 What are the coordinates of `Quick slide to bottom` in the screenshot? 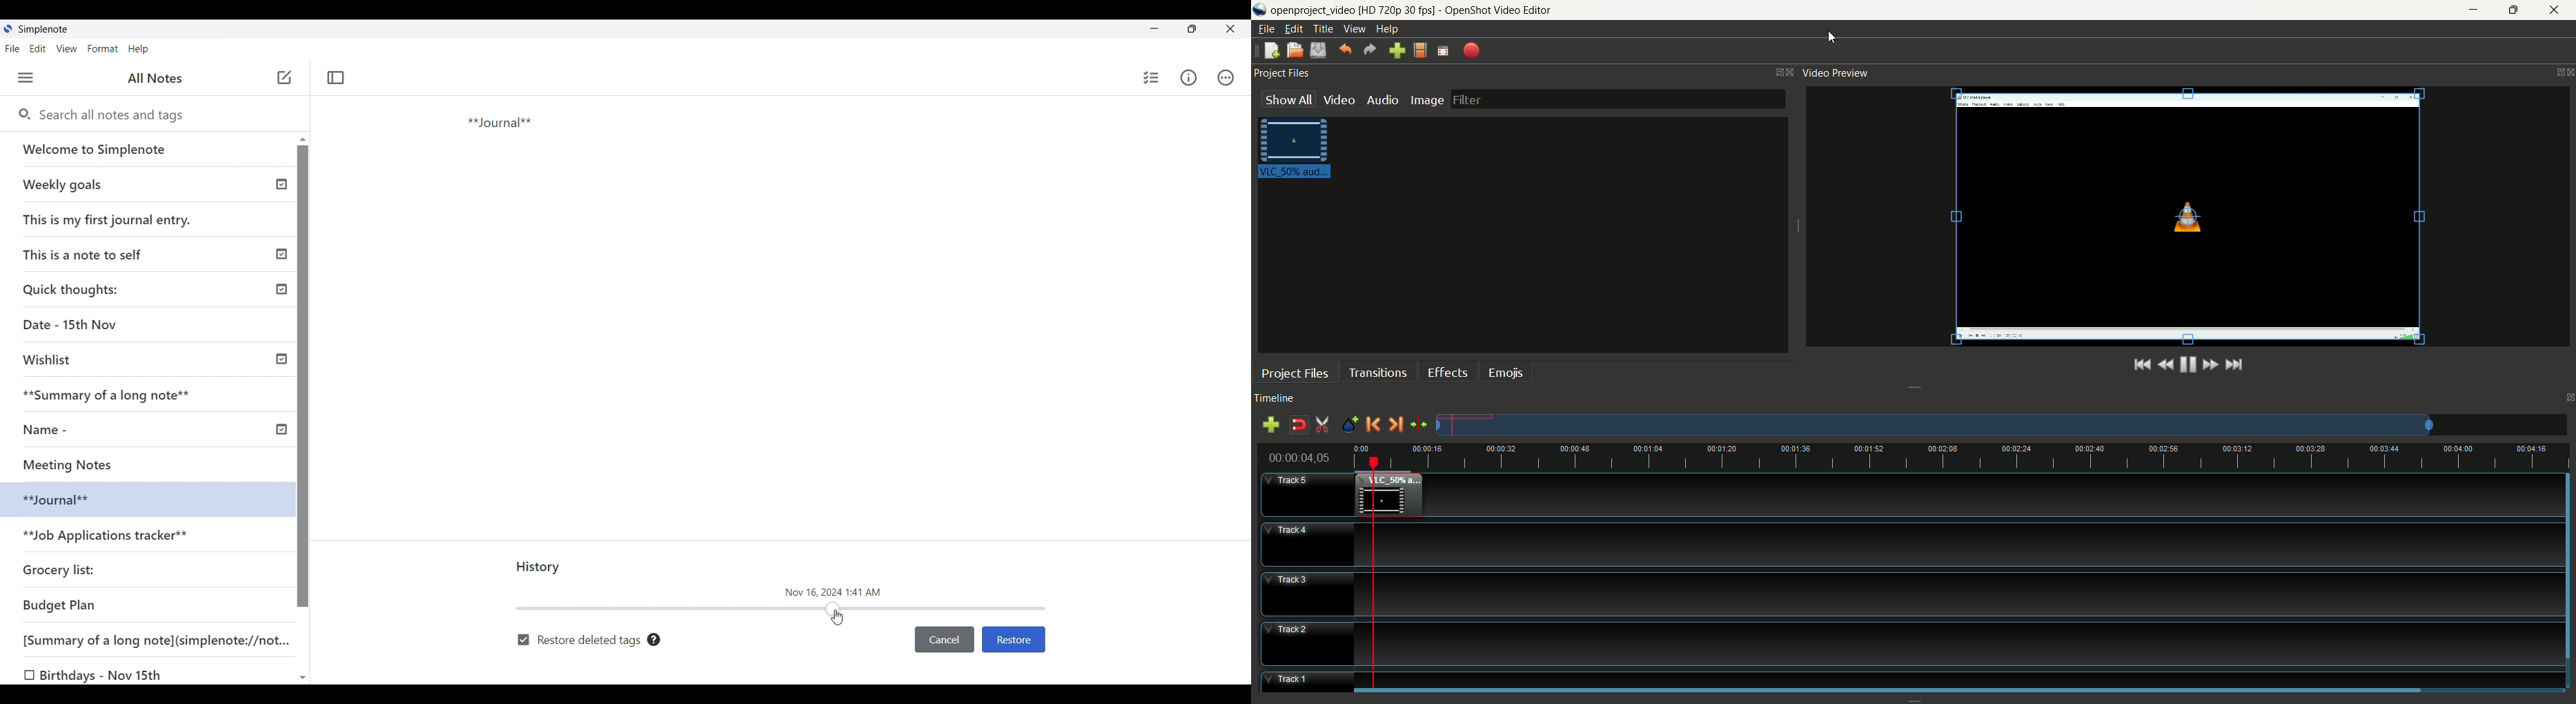 It's located at (303, 679).